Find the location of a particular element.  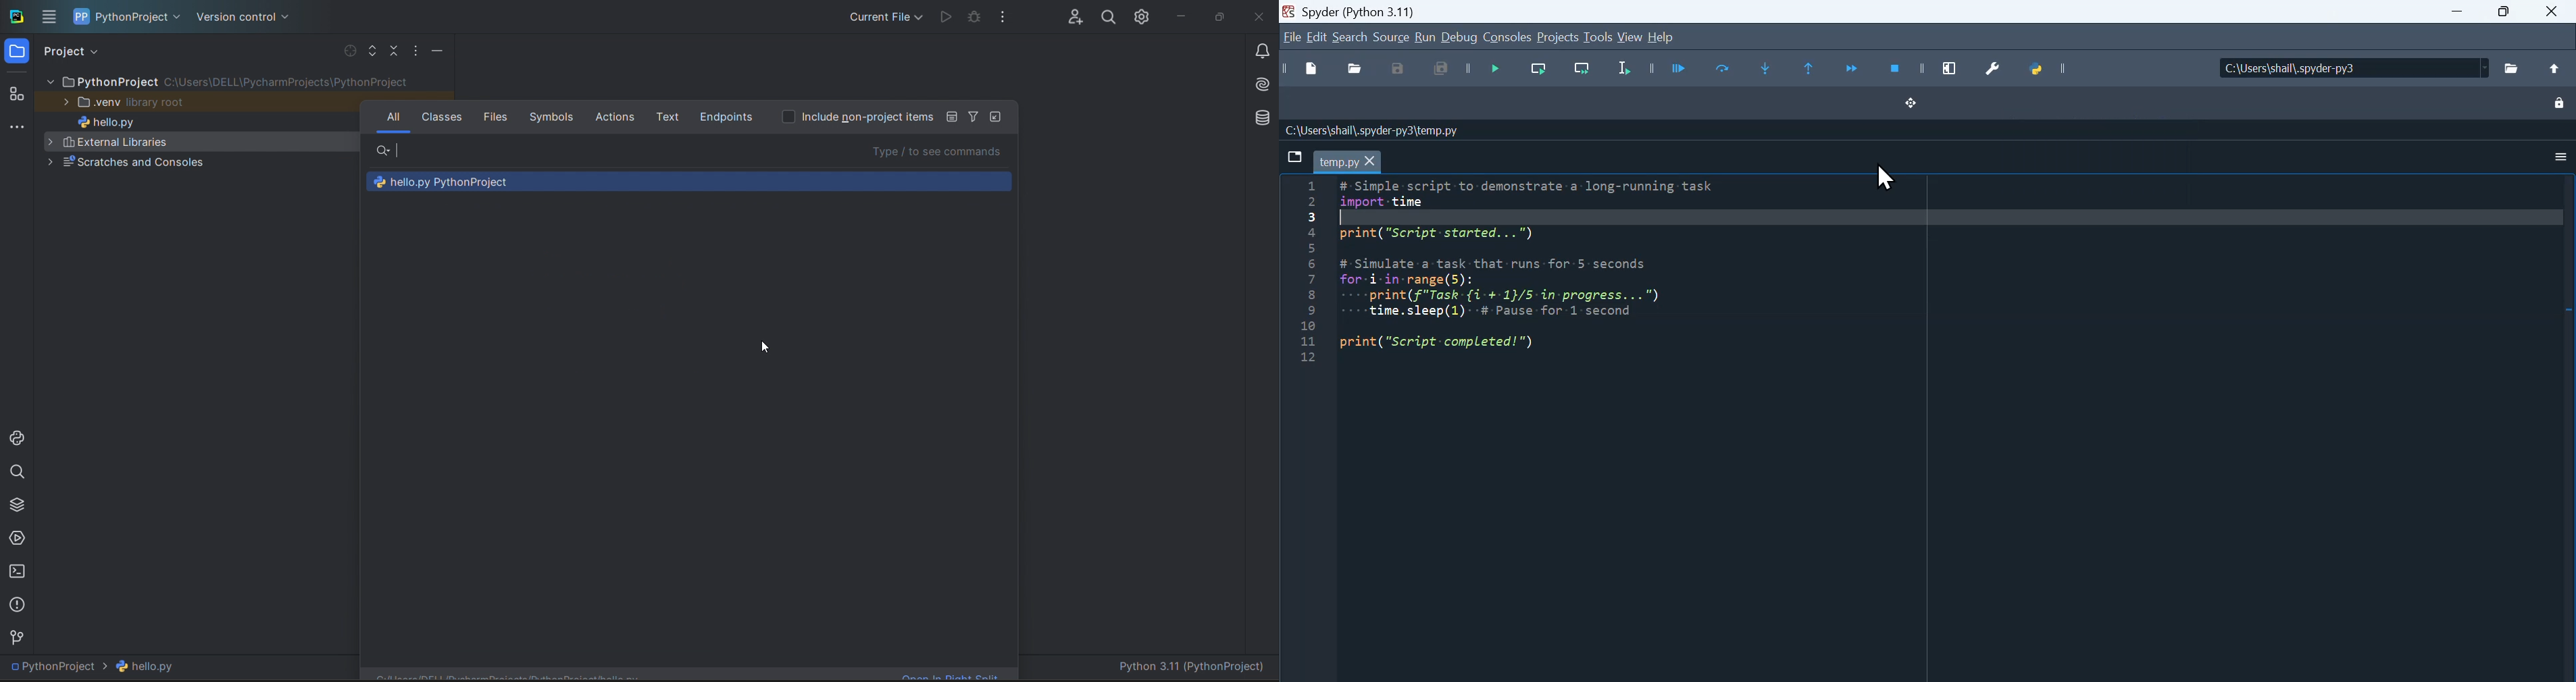

Location of the file is located at coordinates (2340, 67).